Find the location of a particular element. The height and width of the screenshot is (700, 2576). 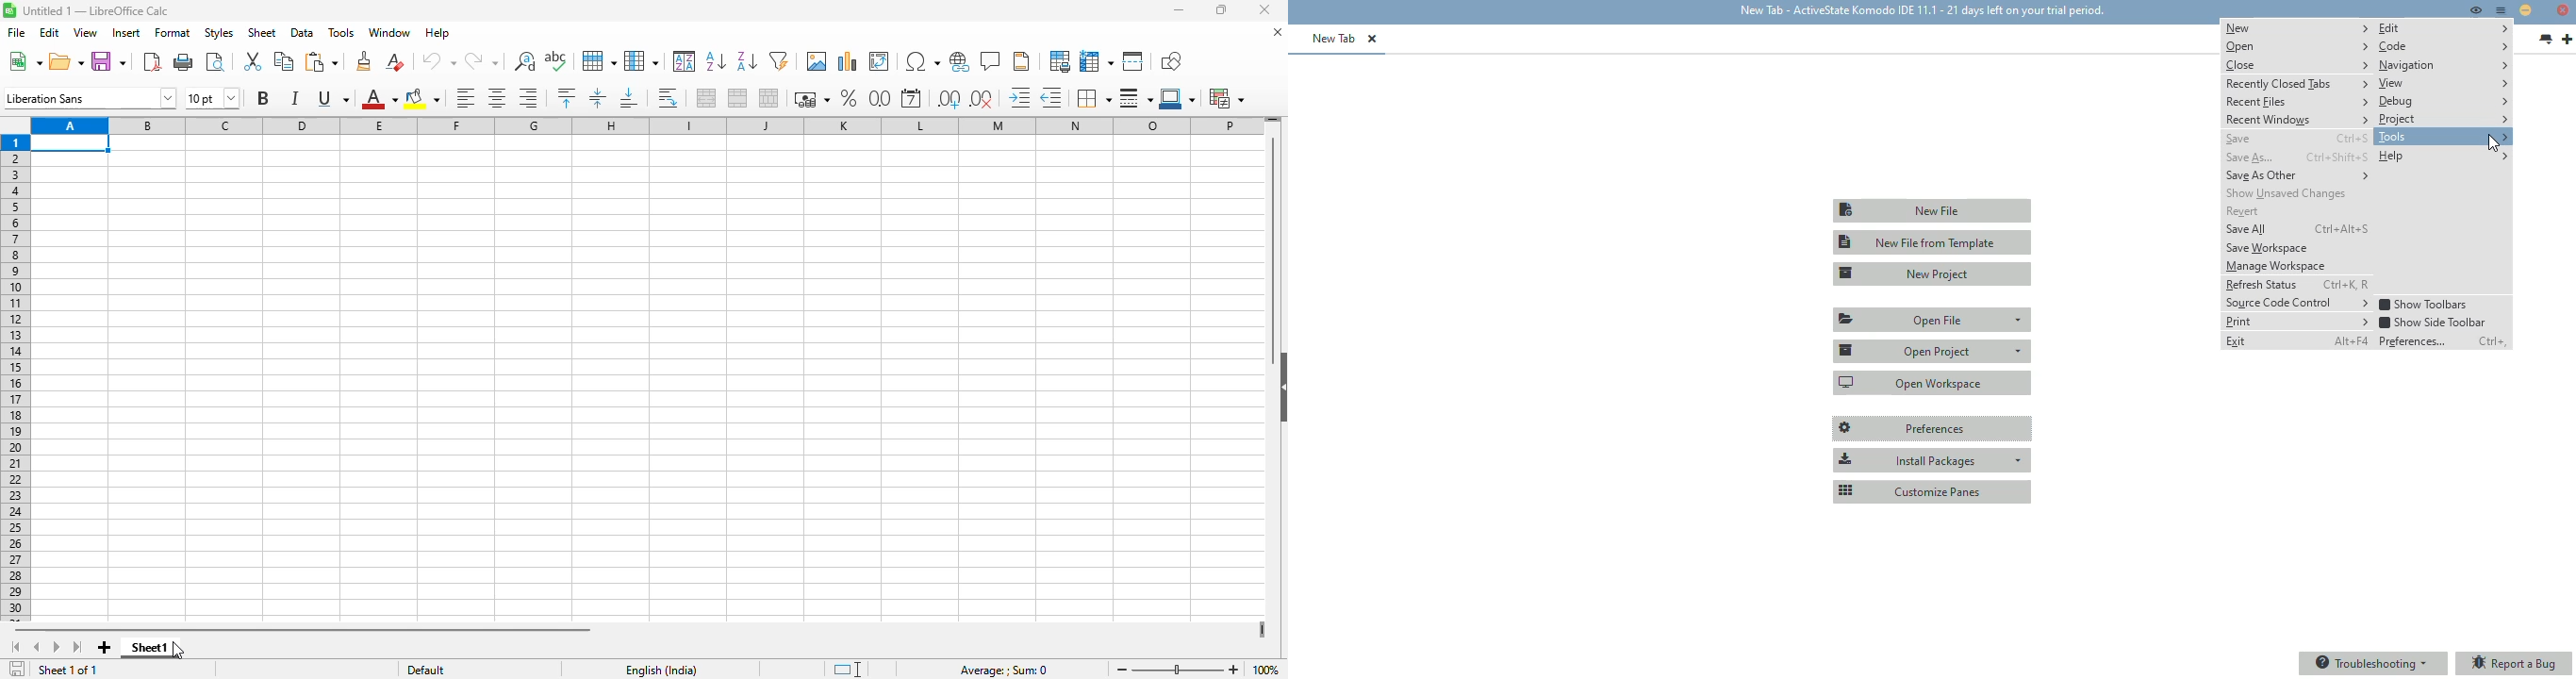

zoom factor is located at coordinates (1265, 670).